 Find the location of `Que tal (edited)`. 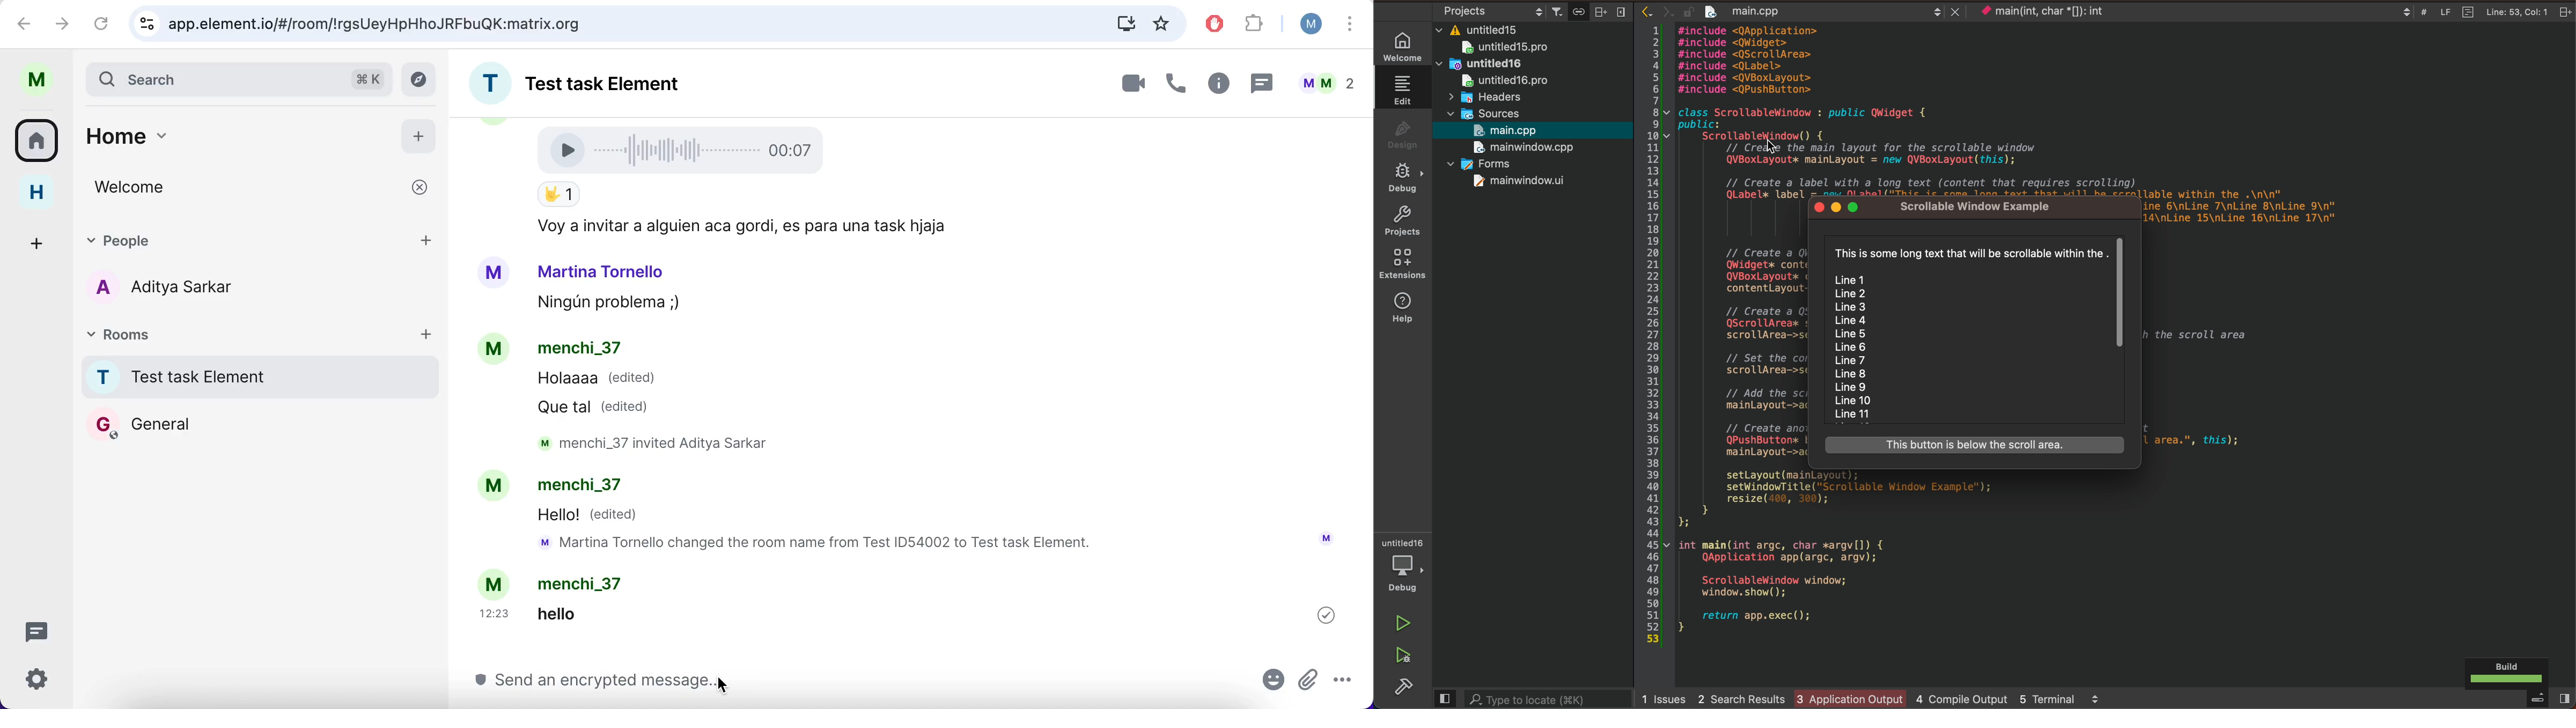

Que tal (edited) is located at coordinates (598, 407).